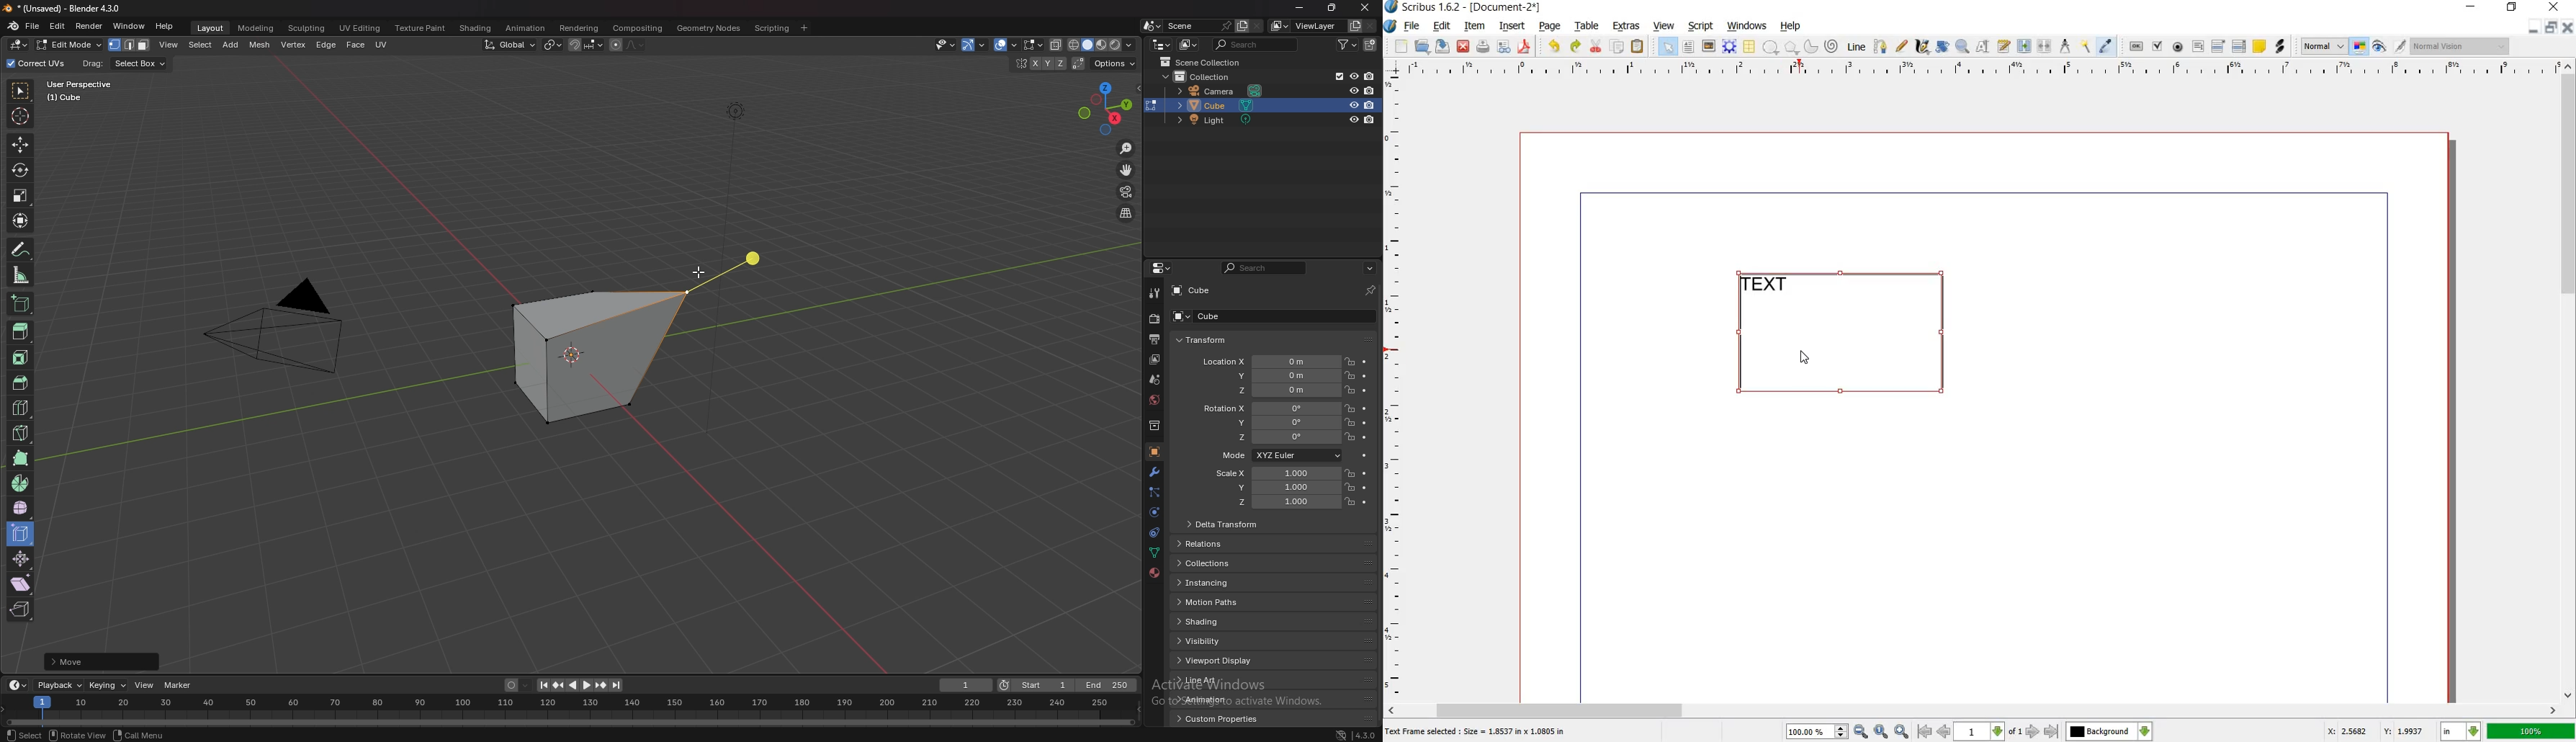 The height and width of the screenshot is (756, 2576). I want to click on scroll bar, so click(1974, 709).